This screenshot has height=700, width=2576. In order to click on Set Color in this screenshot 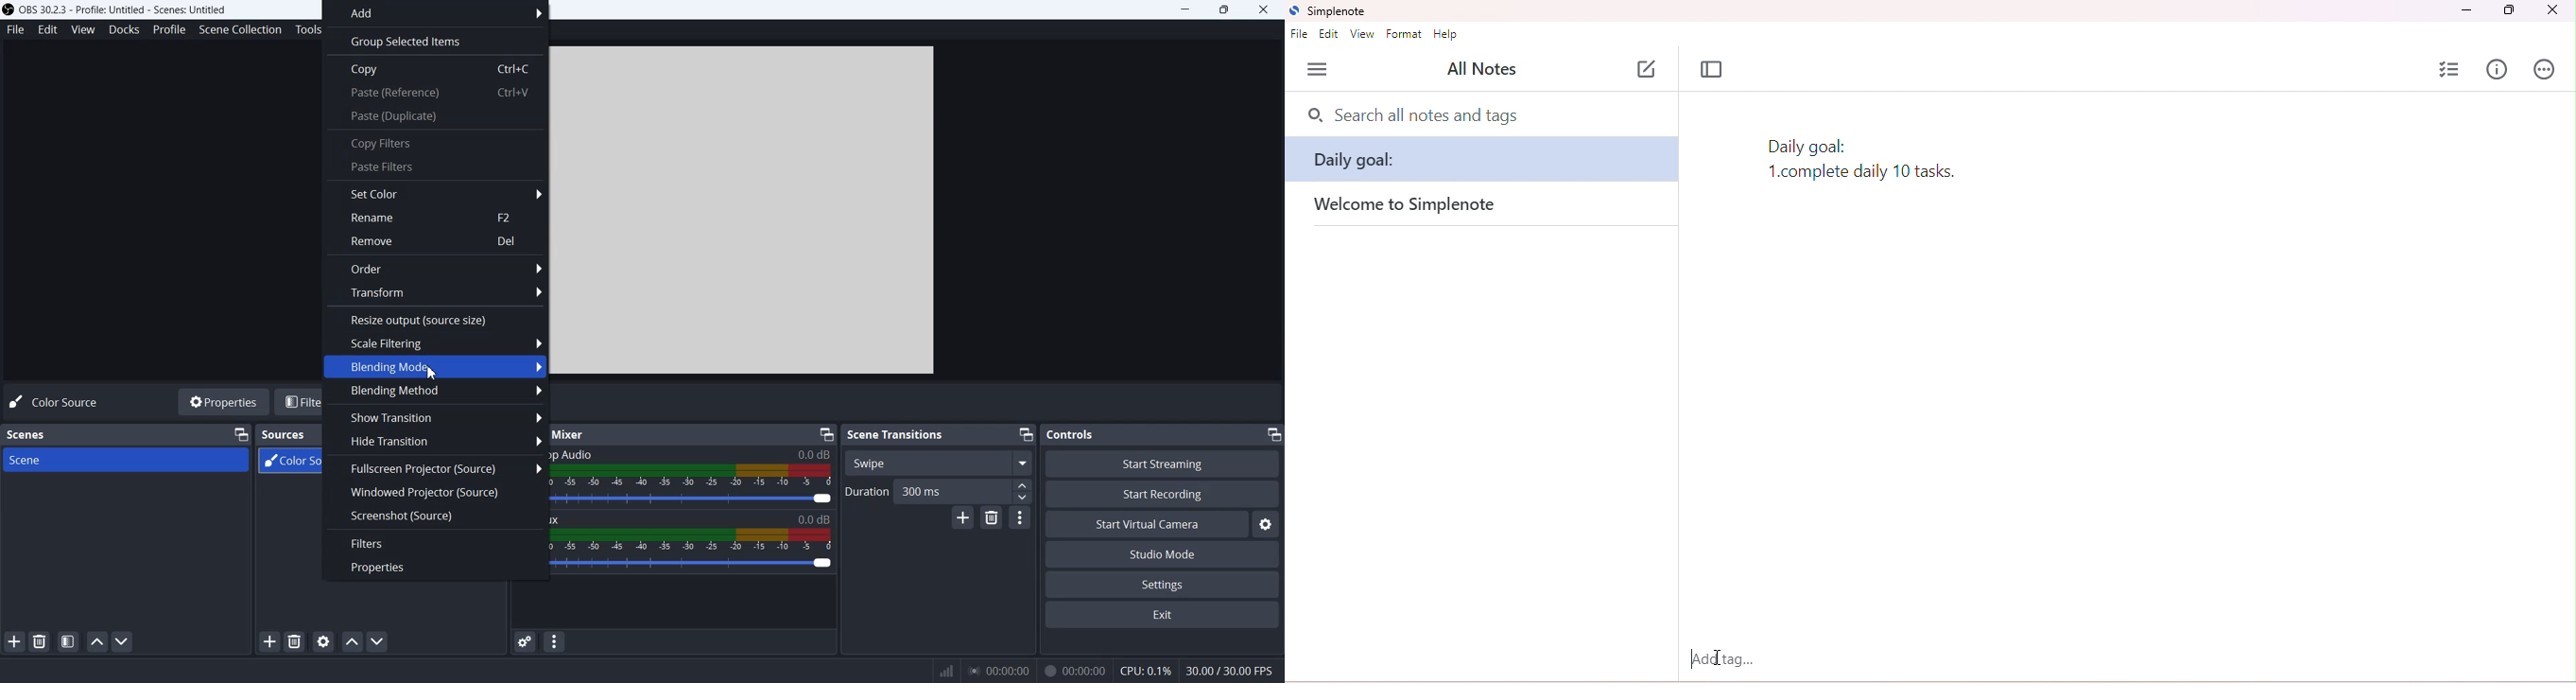, I will do `click(434, 193)`.